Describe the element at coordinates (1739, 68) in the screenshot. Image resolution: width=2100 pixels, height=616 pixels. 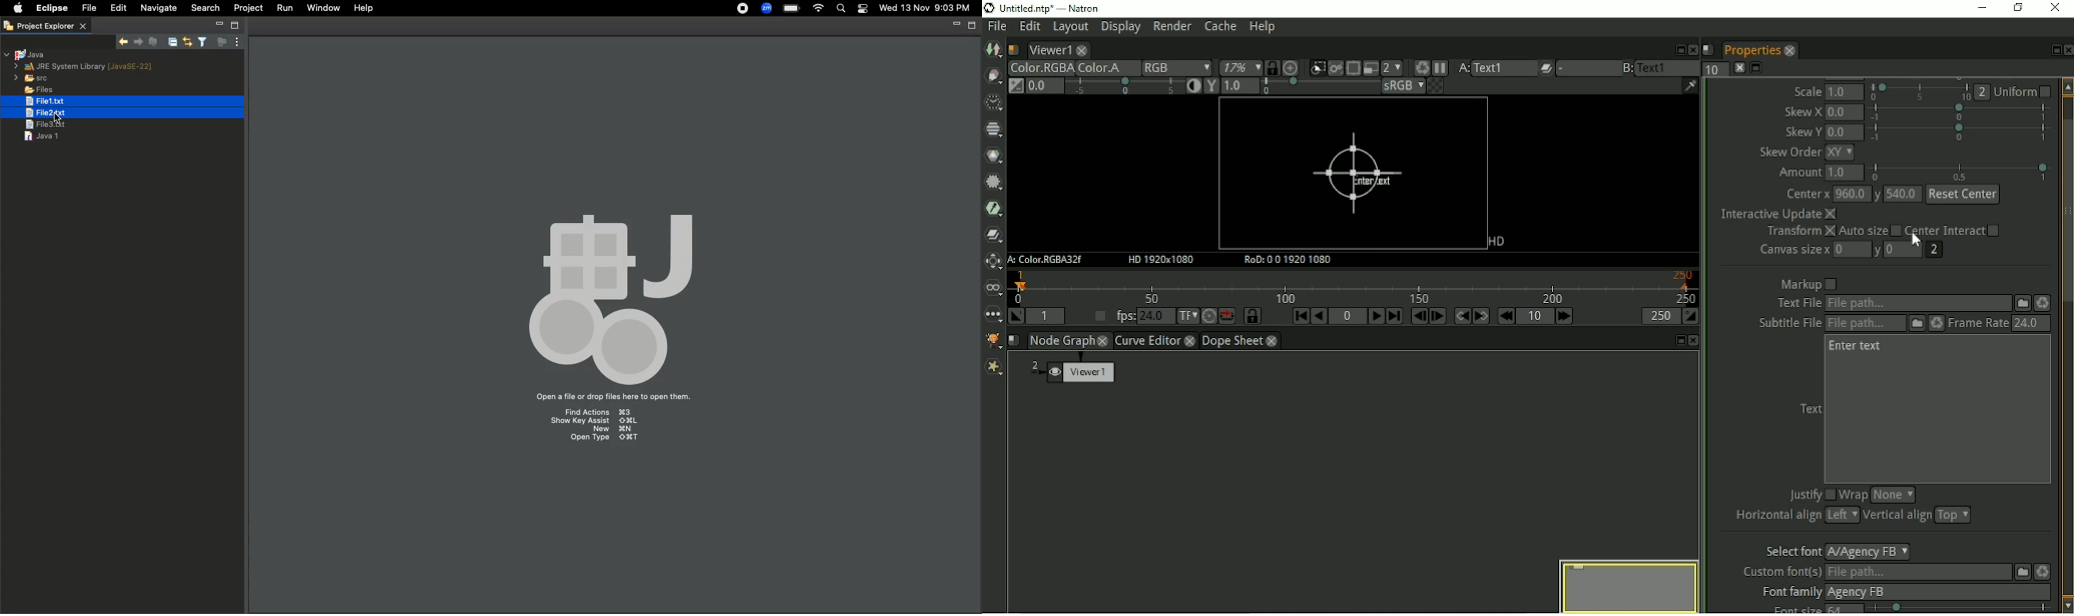
I see `Clear all panels` at that location.